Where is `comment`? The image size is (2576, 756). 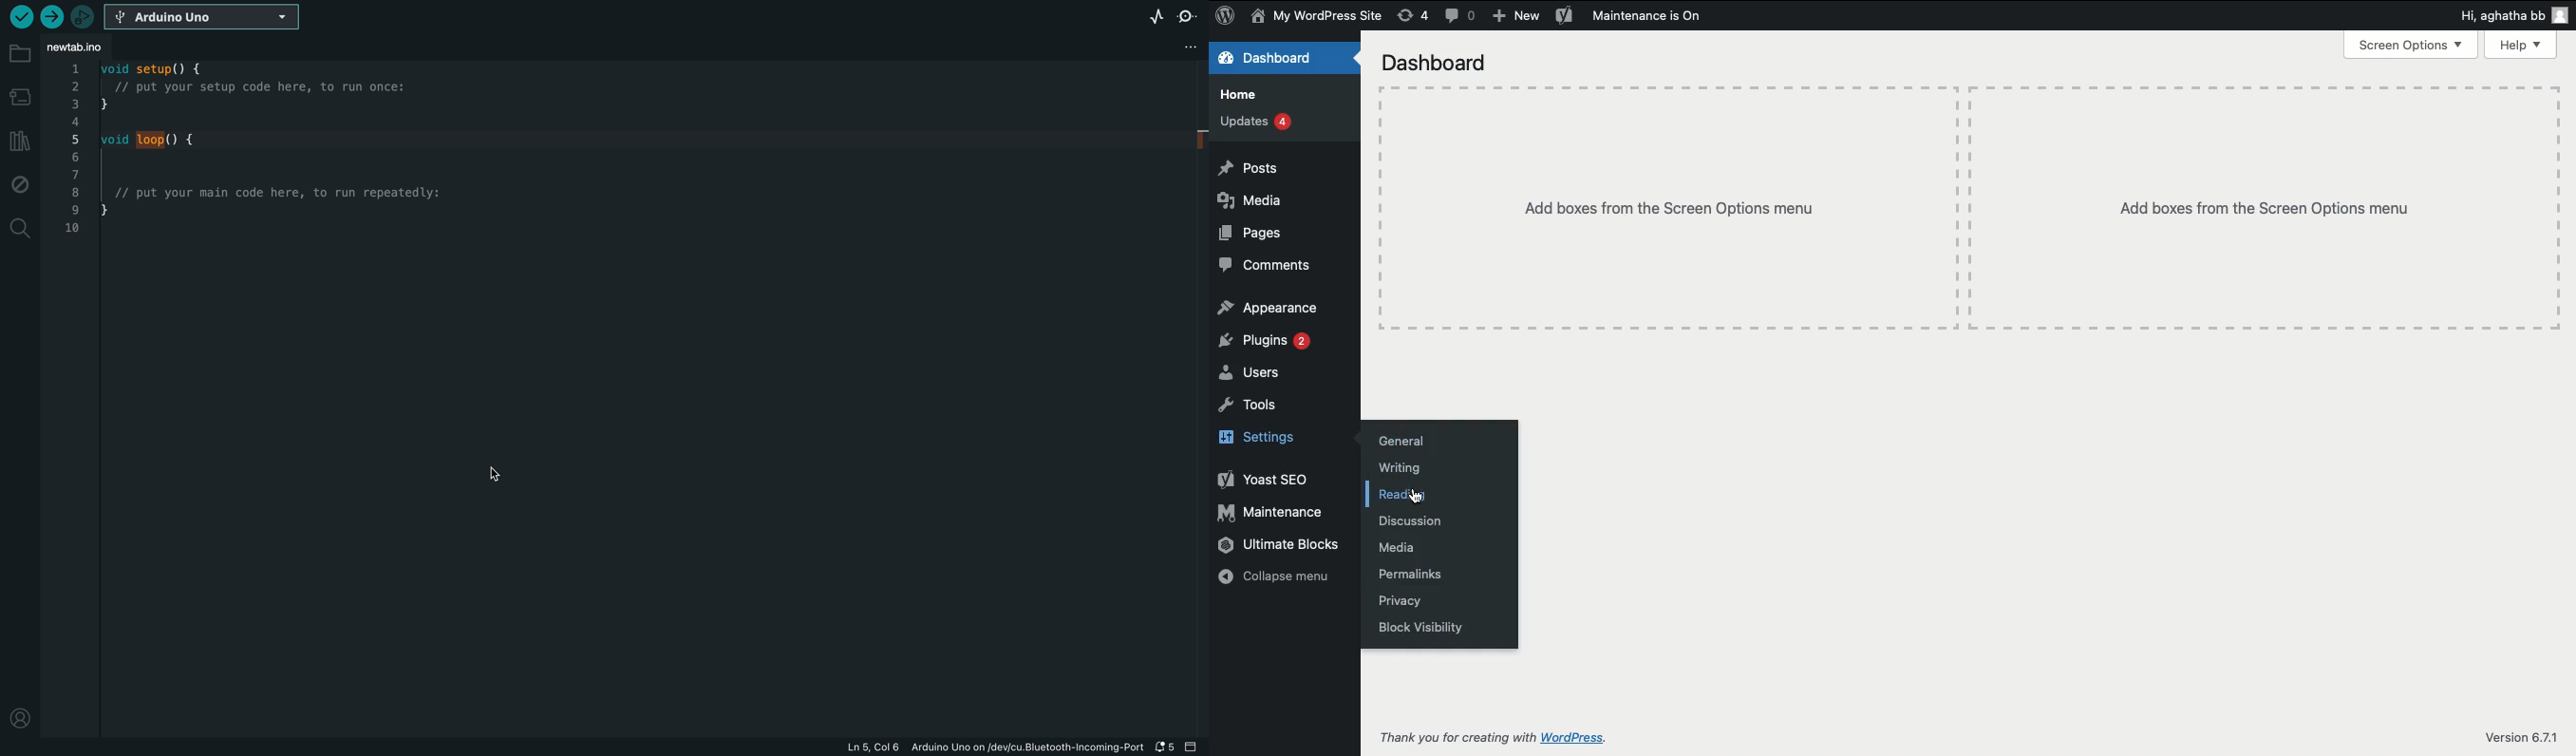 comment is located at coordinates (1464, 17).